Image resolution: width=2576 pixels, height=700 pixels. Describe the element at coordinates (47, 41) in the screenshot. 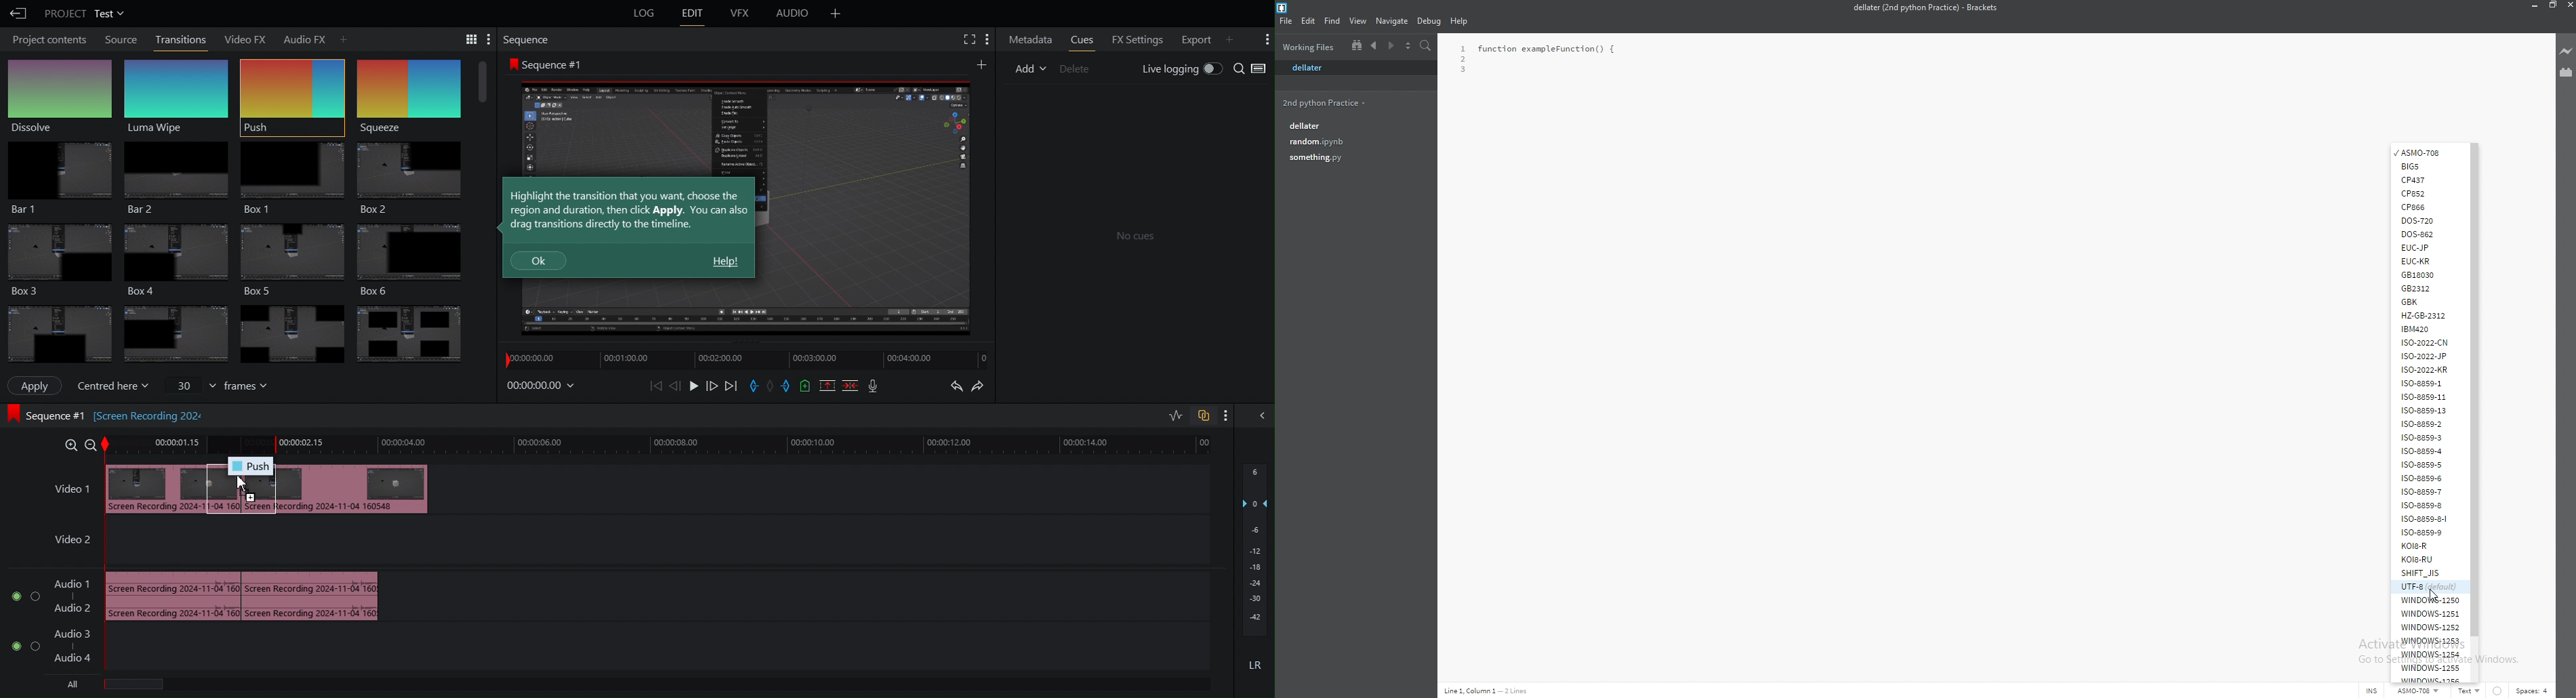

I see `Project Contents` at that location.